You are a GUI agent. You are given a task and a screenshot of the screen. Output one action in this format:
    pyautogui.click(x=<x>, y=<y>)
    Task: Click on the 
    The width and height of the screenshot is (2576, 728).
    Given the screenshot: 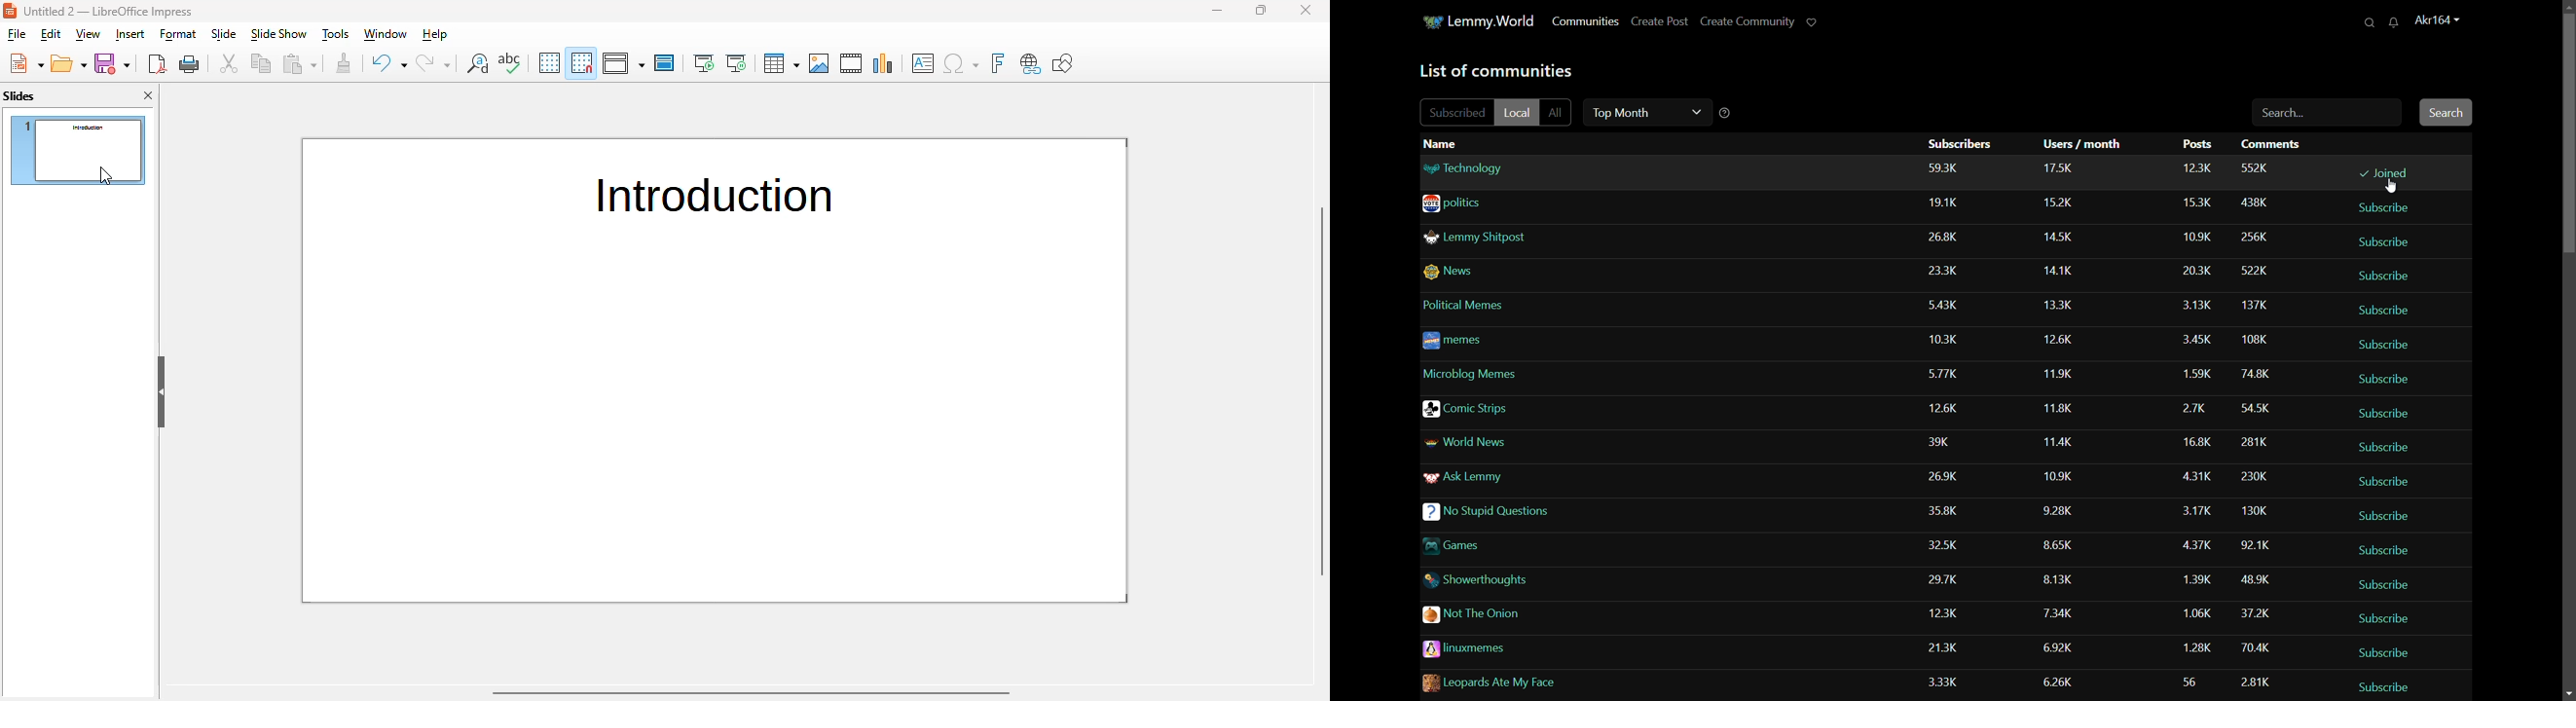 What is the action you would take?
    pyautogui.click(x=1948, y=206)
    